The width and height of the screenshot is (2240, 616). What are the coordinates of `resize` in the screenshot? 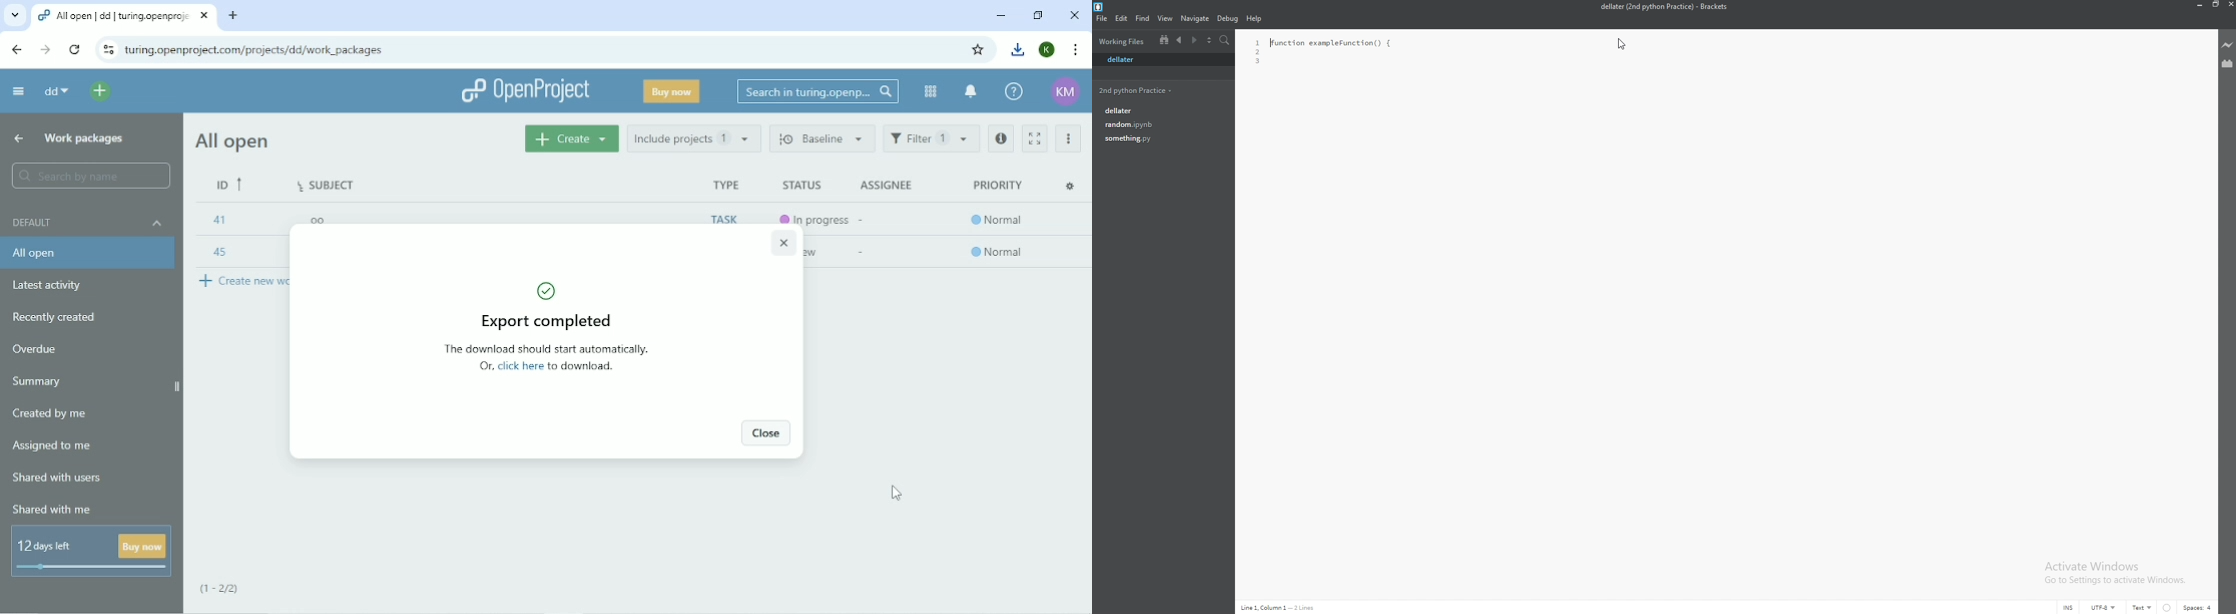 It's located at (2216, 4).